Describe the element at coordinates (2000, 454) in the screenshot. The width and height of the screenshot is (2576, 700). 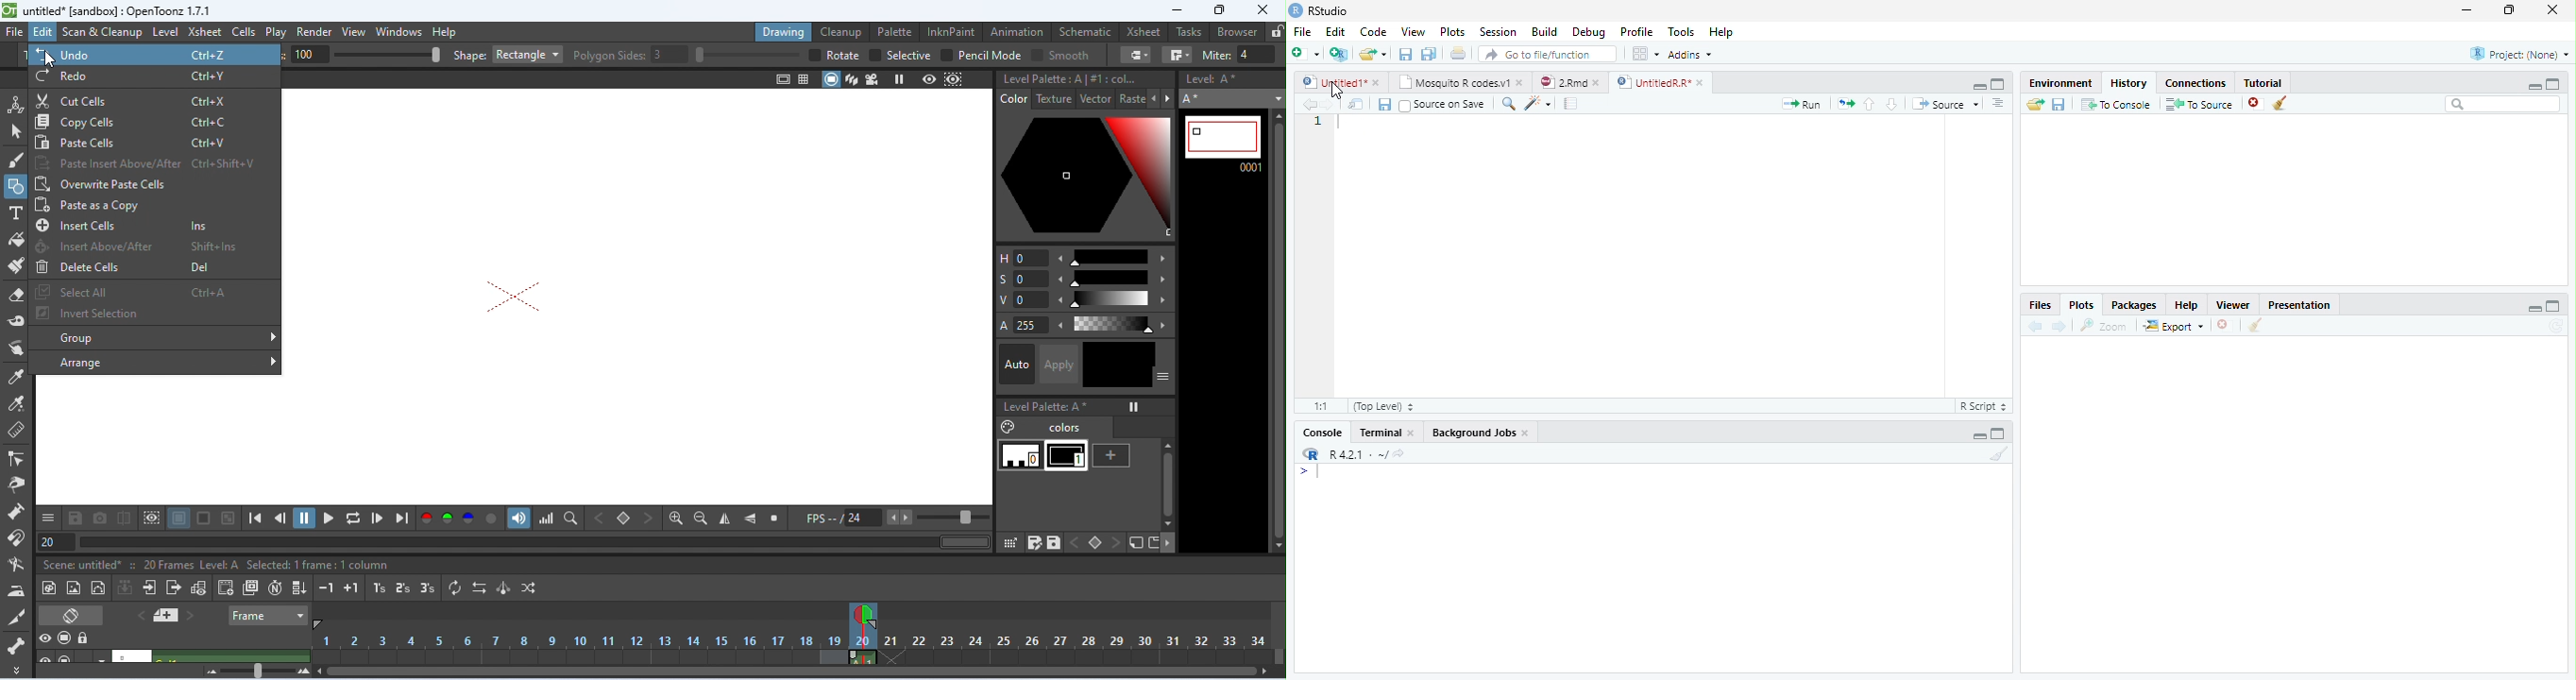
I see `Clear console` at that location.